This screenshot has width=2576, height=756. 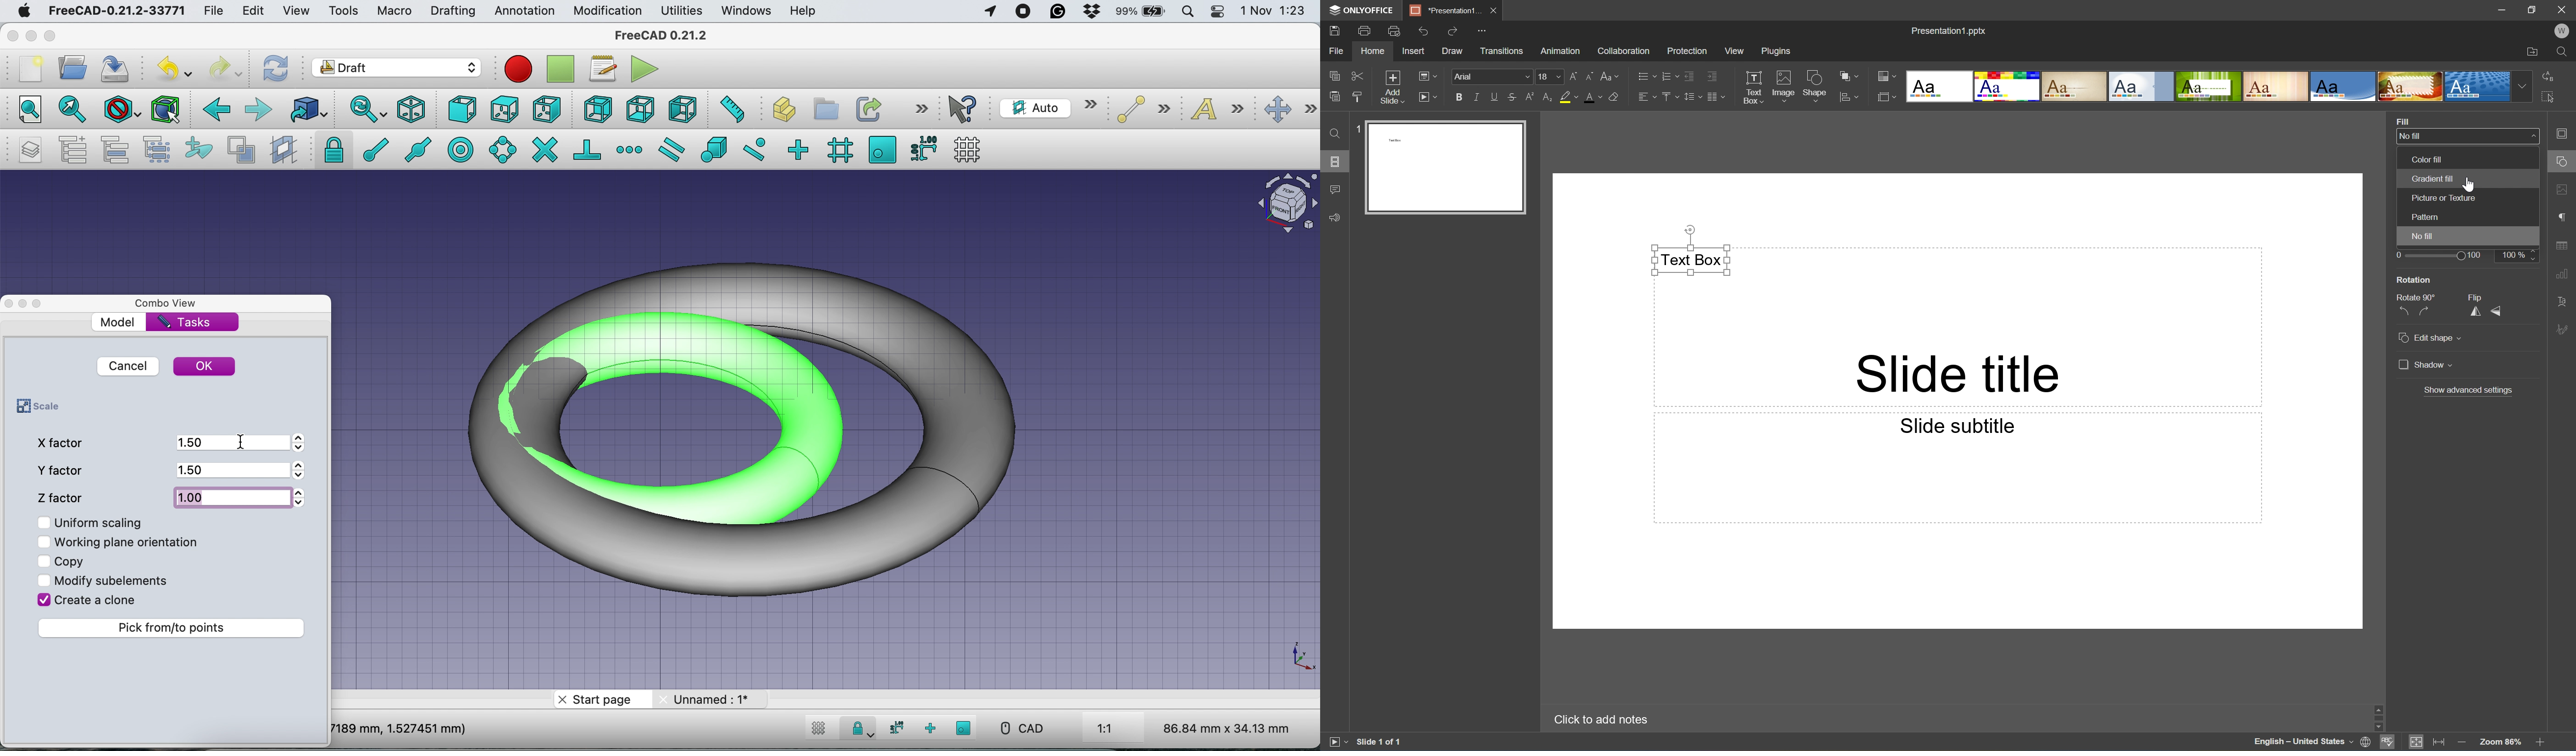 I want to click on Toggle Overlay, so click(x=42, y=303).